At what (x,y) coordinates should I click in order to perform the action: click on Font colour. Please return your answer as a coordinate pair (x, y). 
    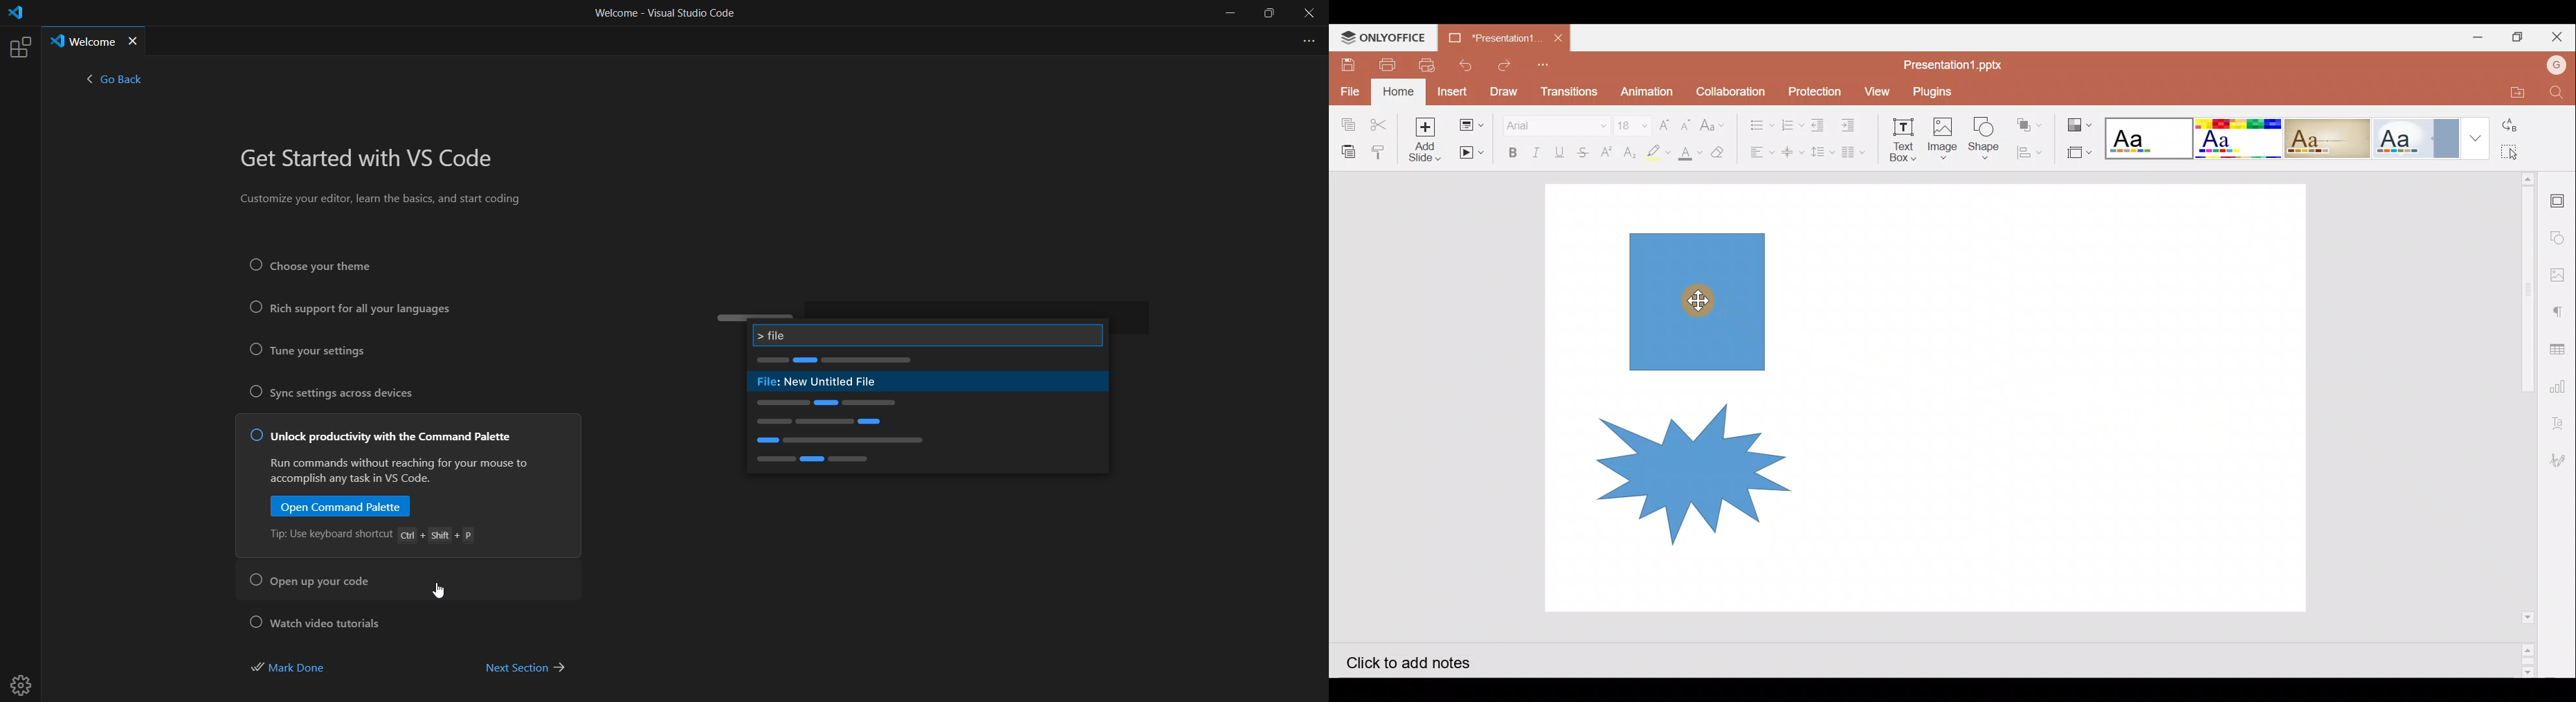
    Looking at the image, I should click on (1689, 153).